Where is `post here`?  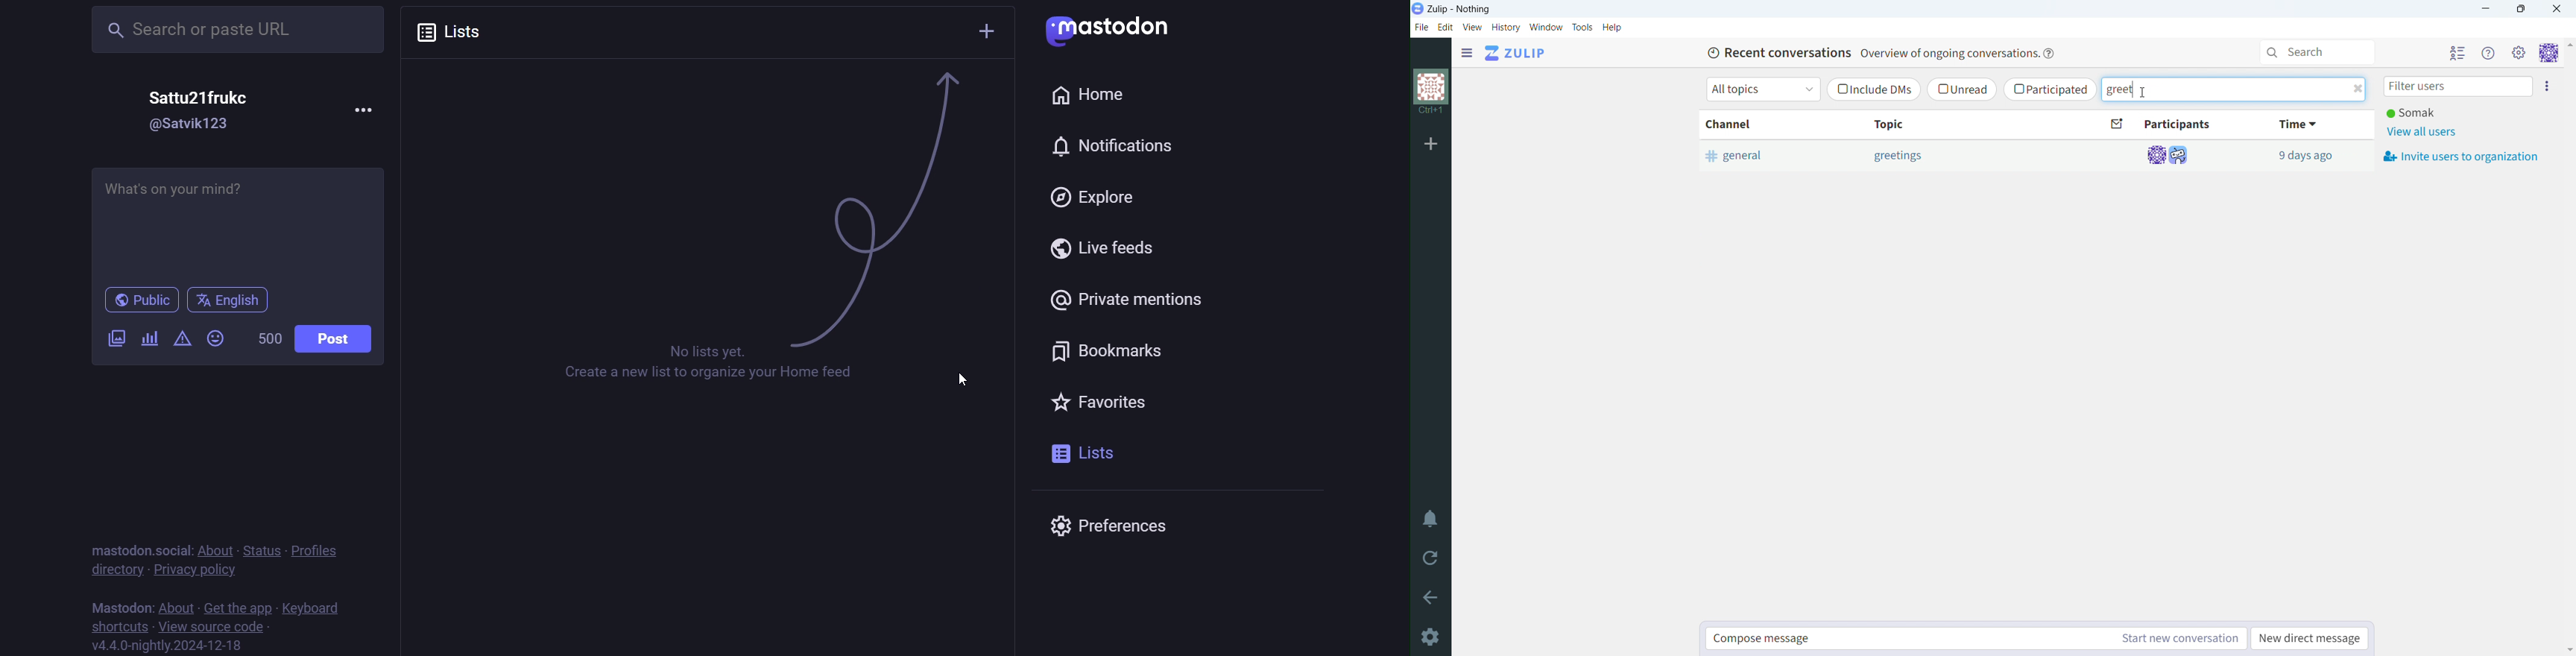
post here is located at coordinates (240, 221).